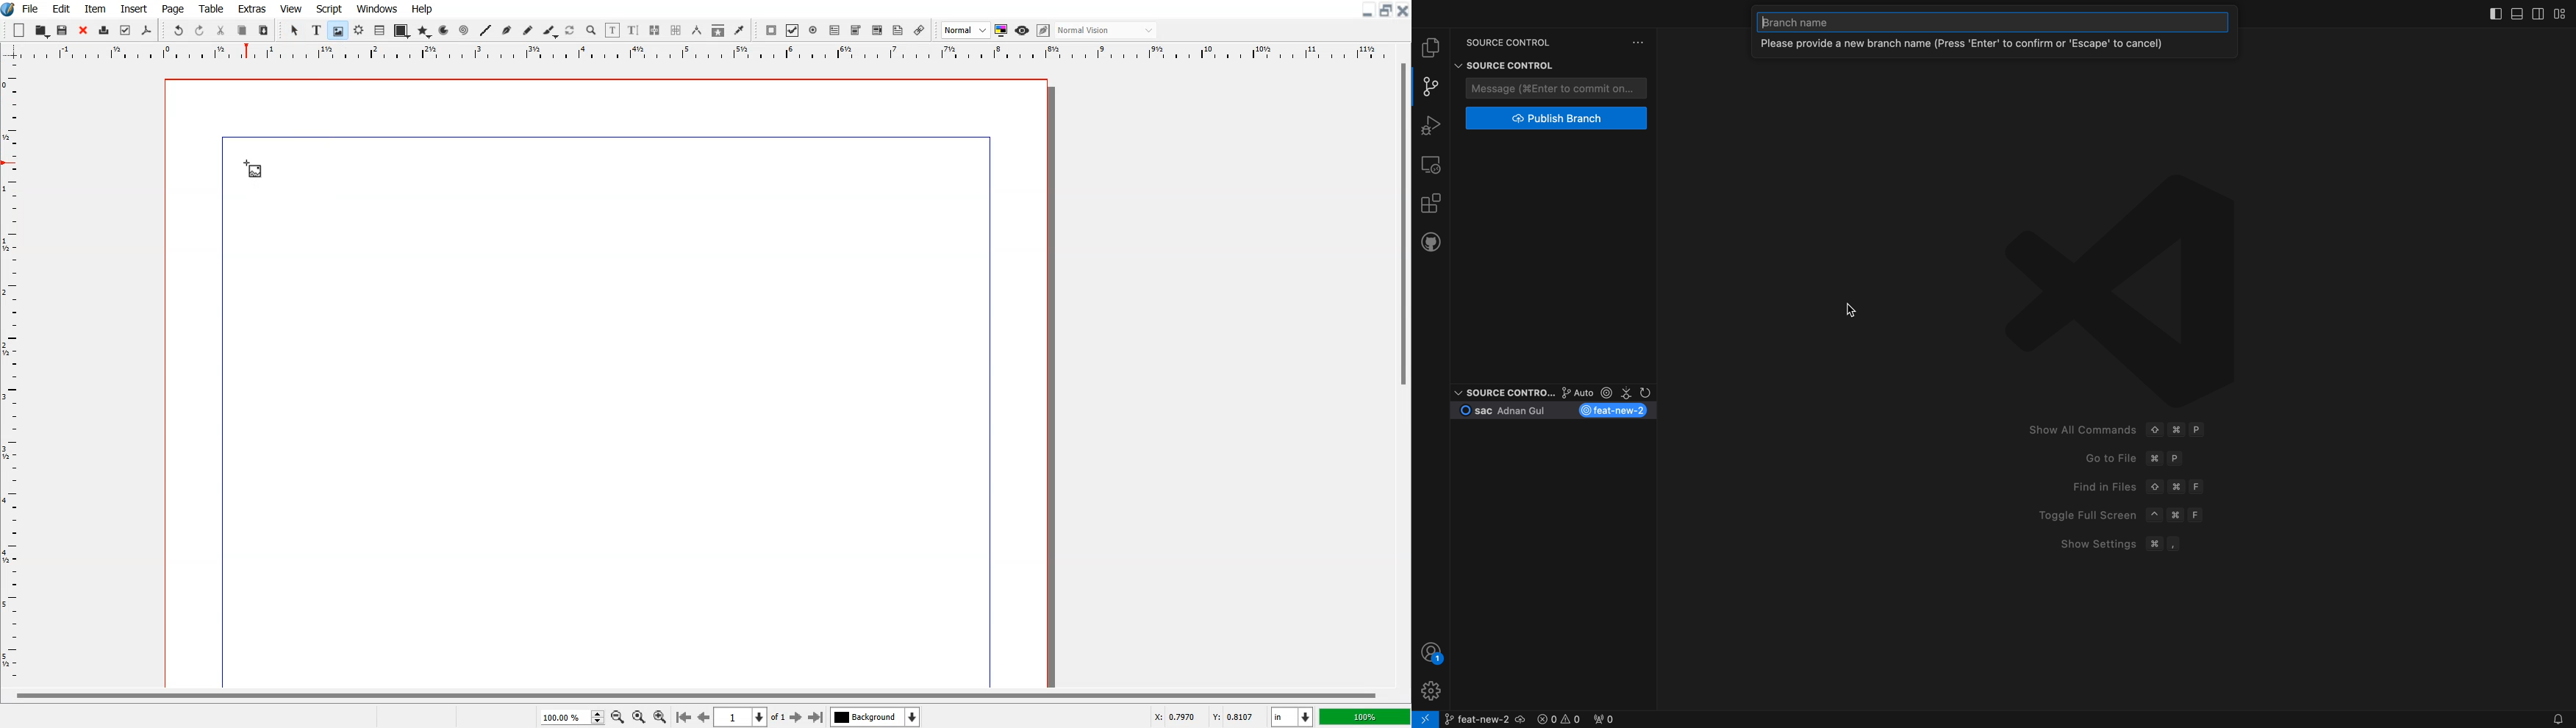 The width and height of the screenshot is (2576, 728). Describe the element at coordinates (1364, 716) in the screenshot. I see `100%` at that location.